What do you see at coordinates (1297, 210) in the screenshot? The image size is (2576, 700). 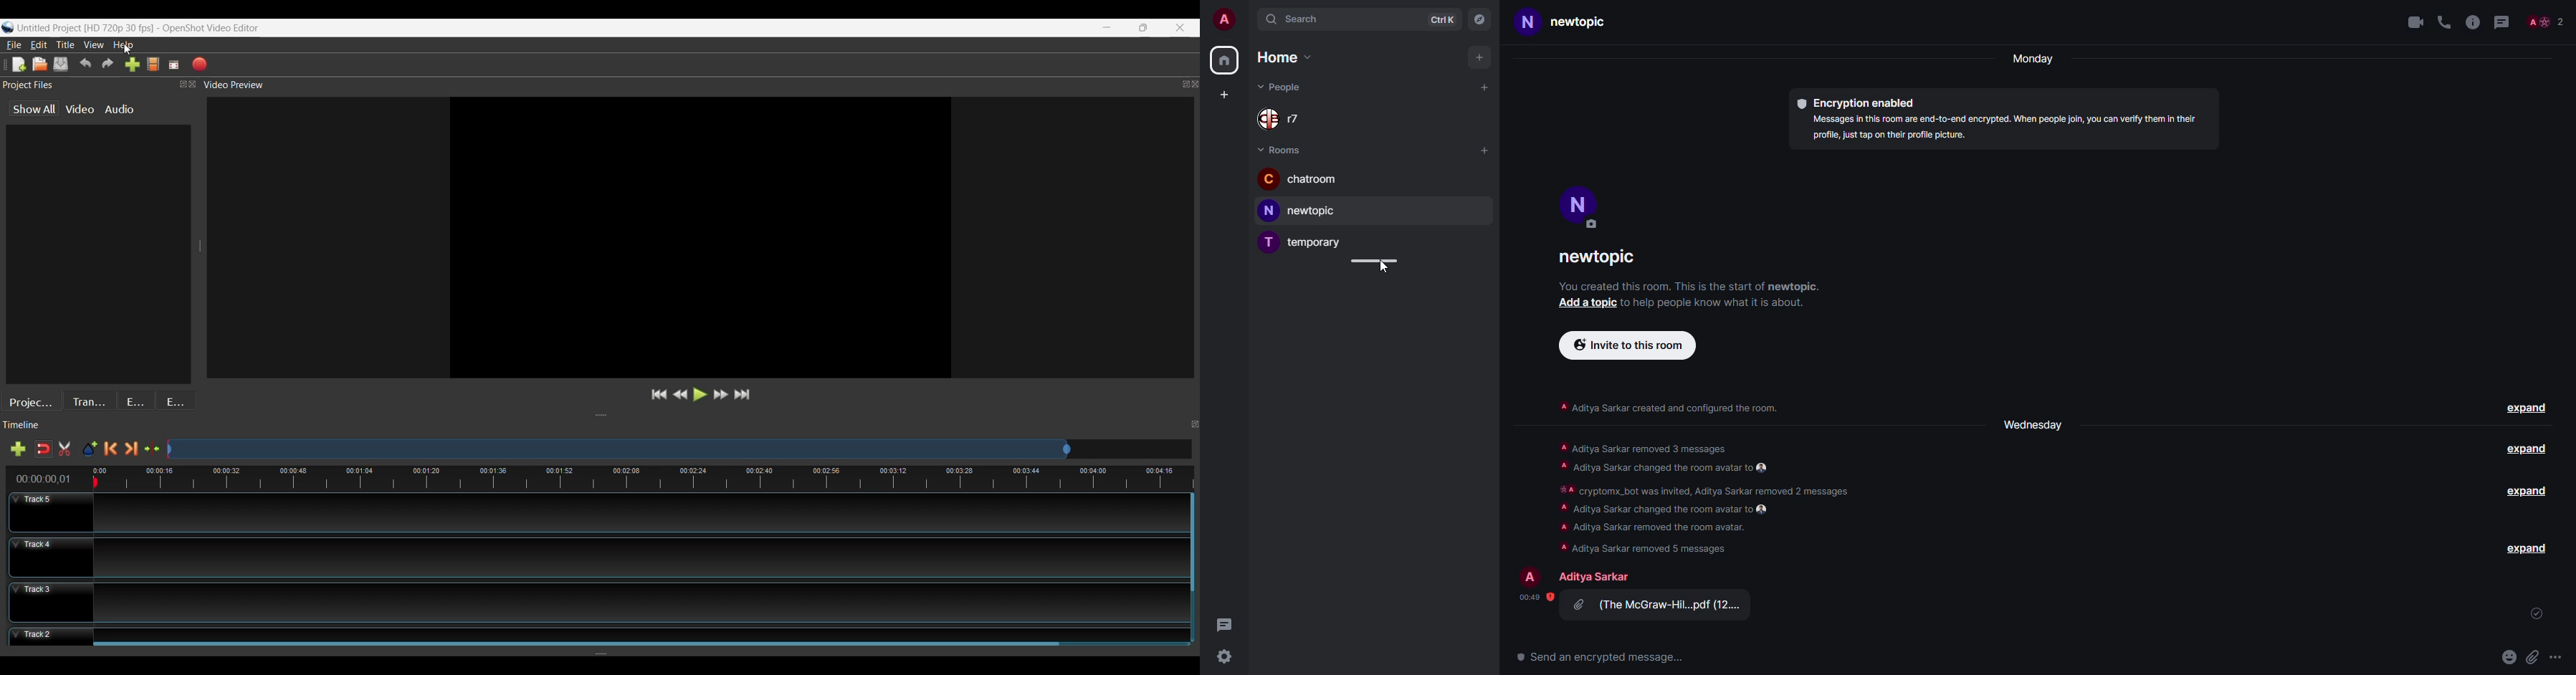 I see `new topic` at bounding box center [1297, 210].